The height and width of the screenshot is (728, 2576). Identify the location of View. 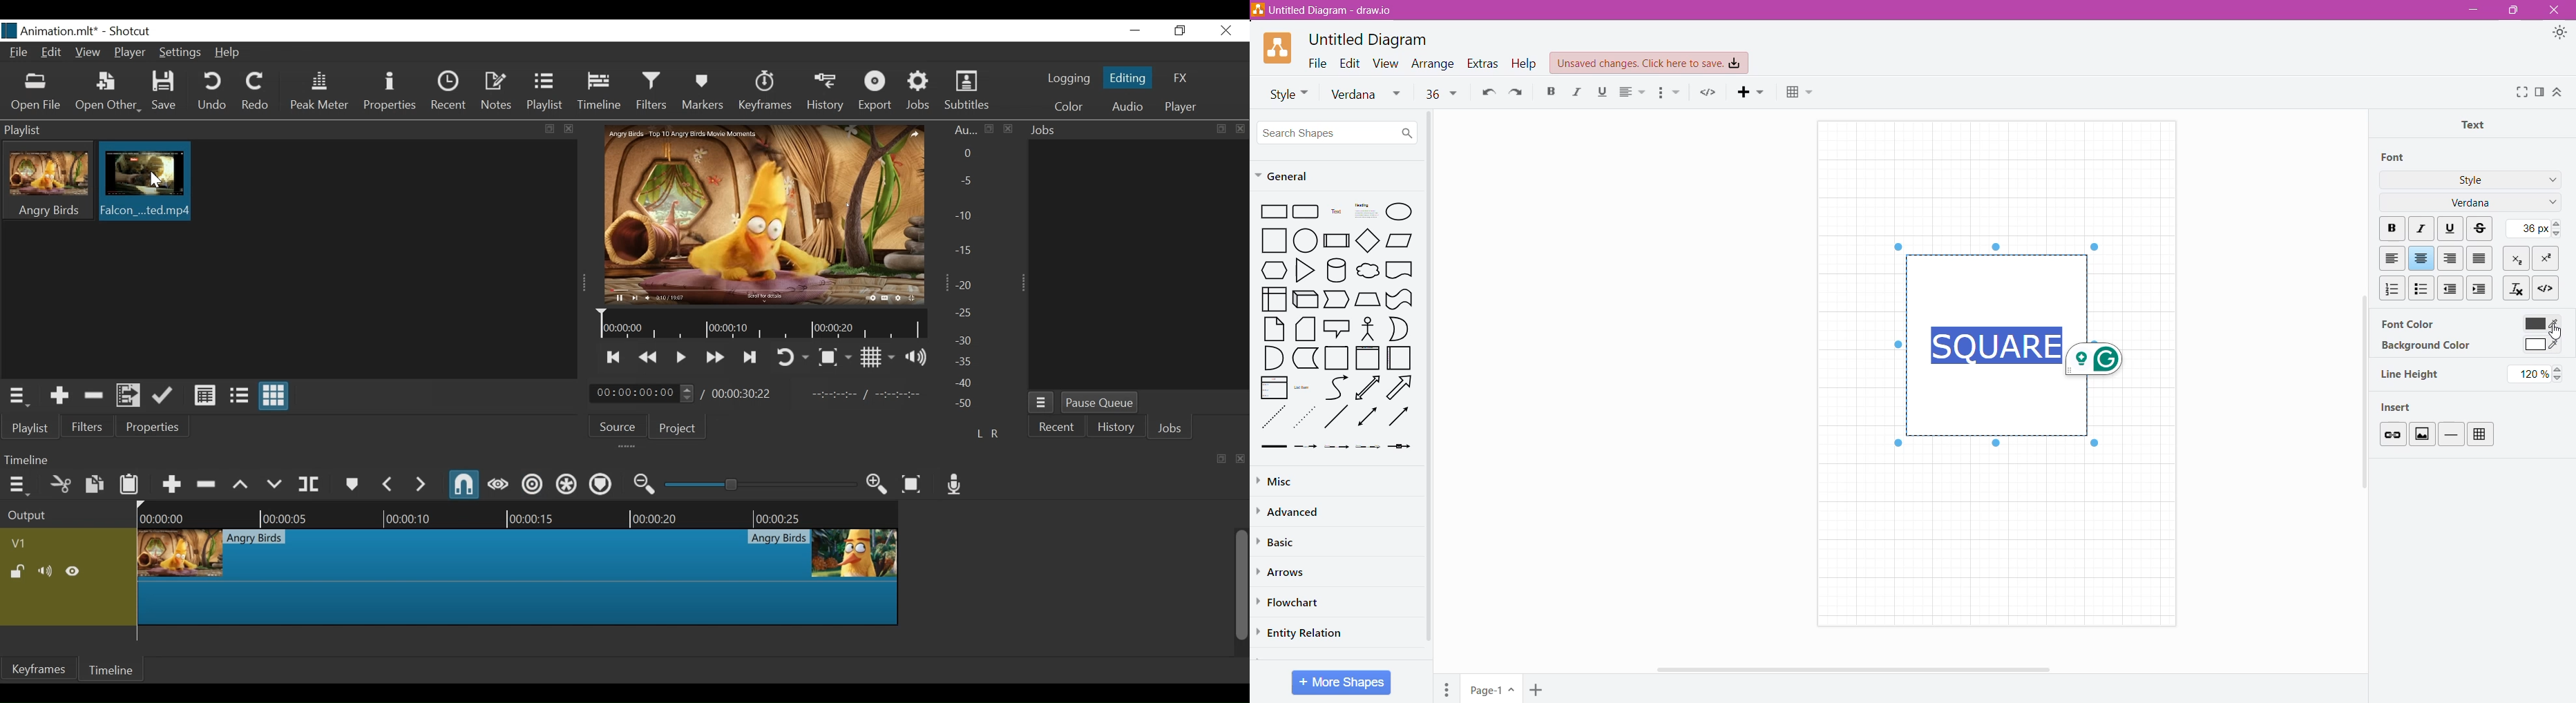
(89, 53).